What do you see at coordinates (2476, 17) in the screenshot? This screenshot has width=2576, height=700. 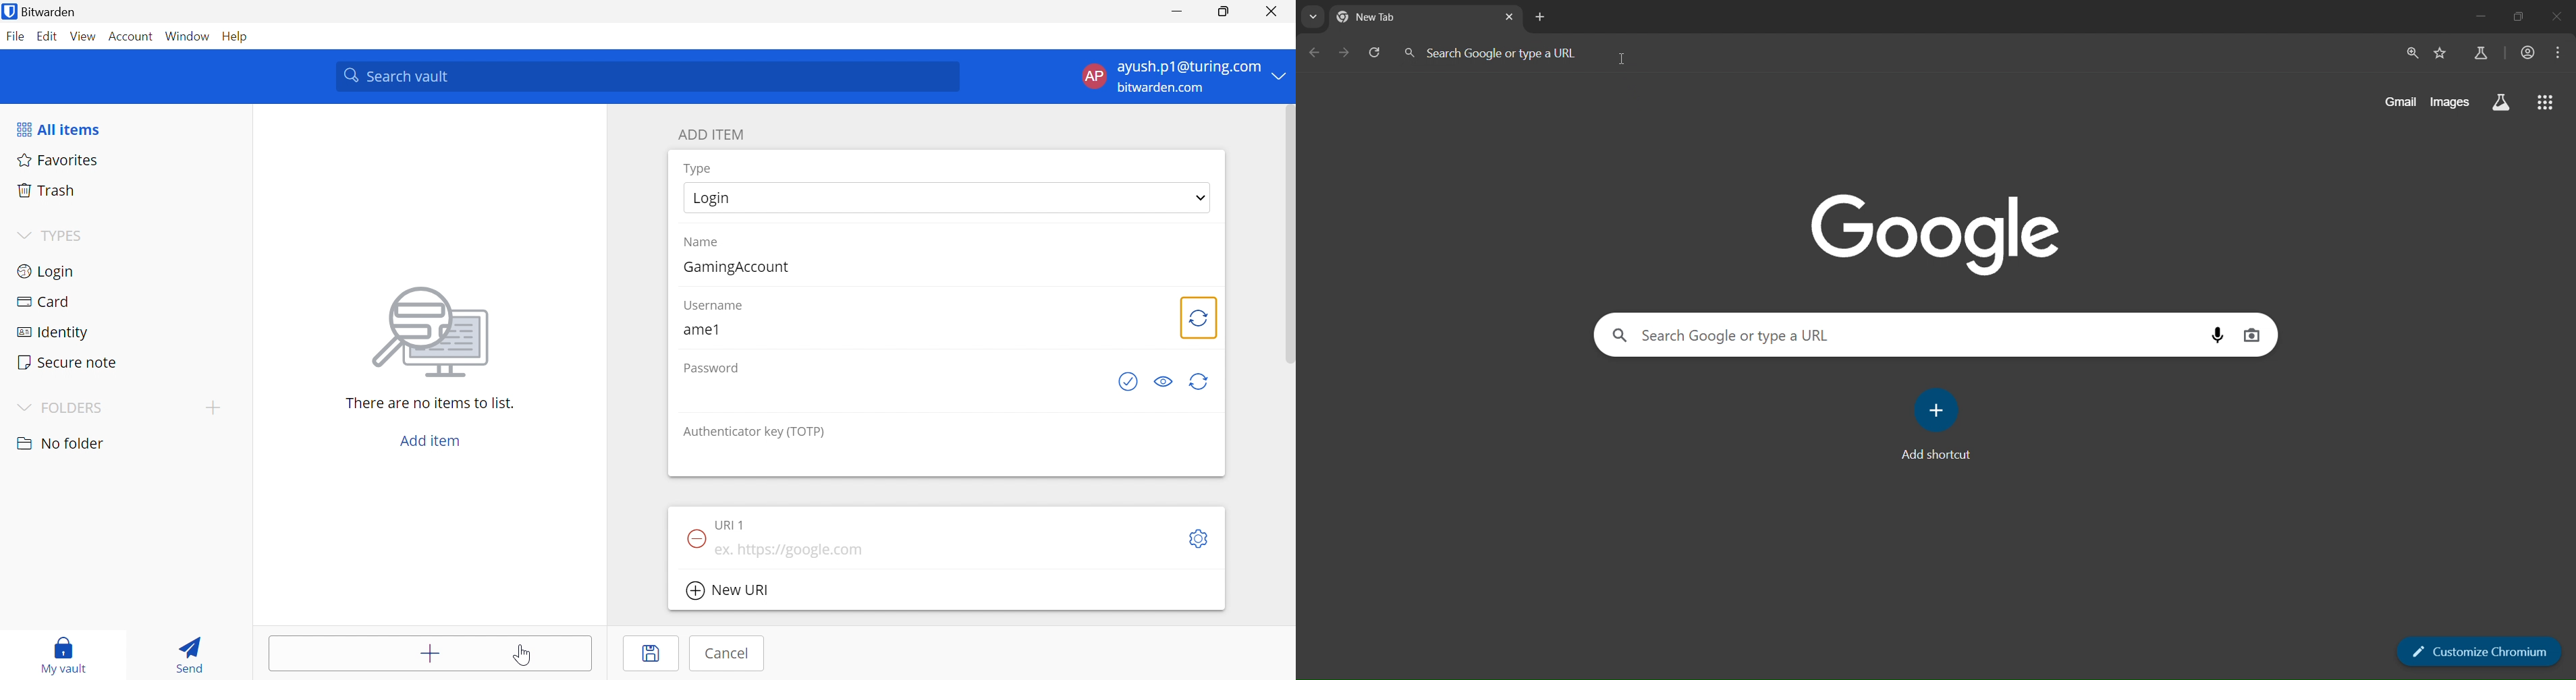 I see `minimize` at bounding box center [2476, 17].